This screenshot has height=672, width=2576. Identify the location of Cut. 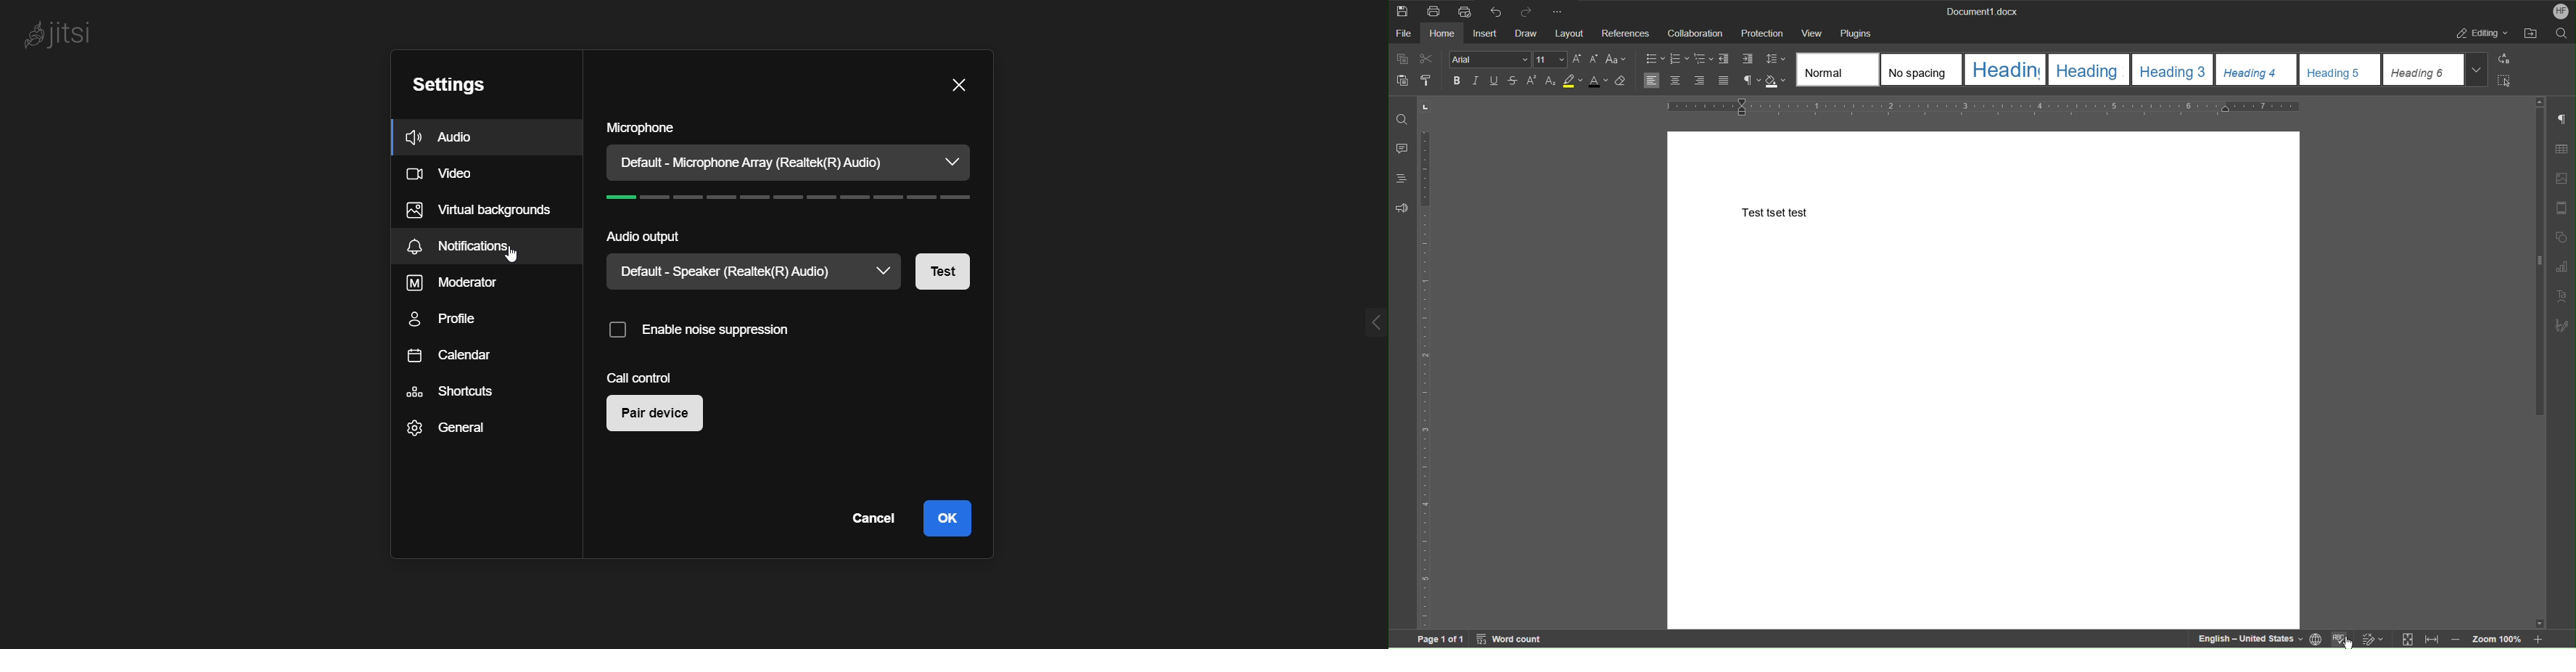
(1427, 60).